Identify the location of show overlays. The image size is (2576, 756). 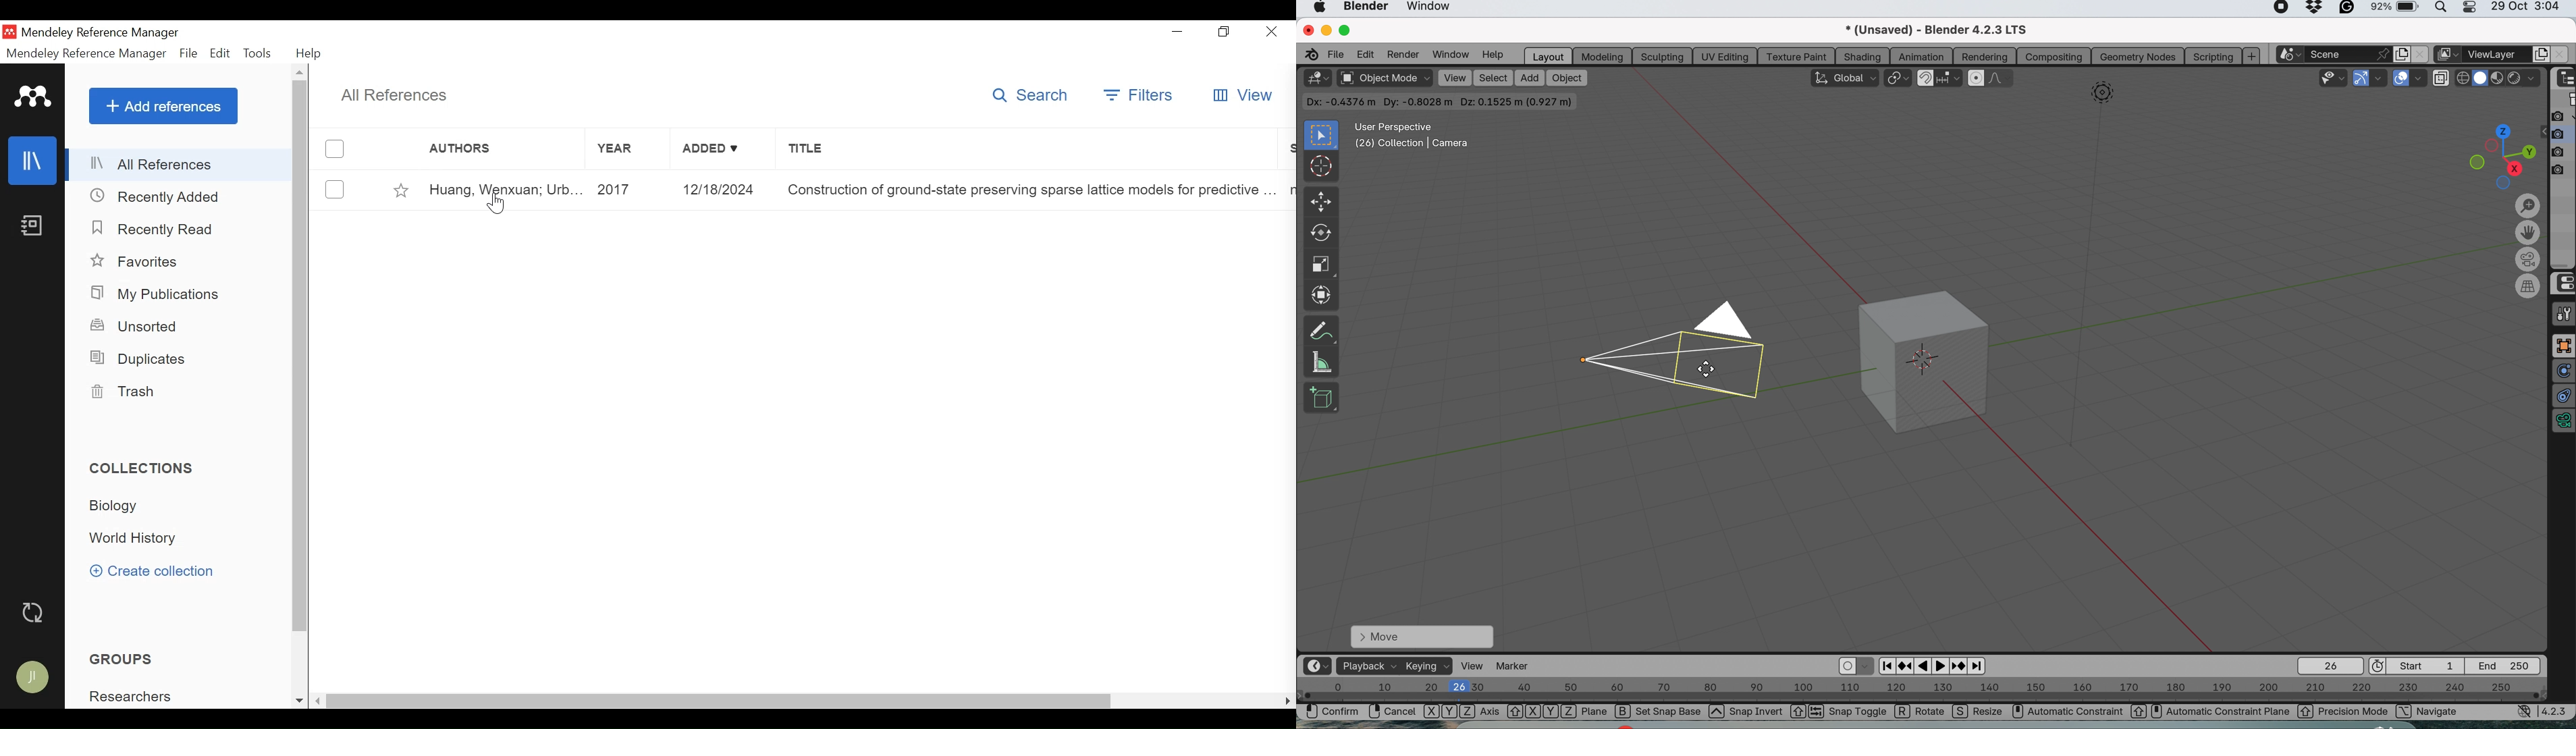
(2402, 79).